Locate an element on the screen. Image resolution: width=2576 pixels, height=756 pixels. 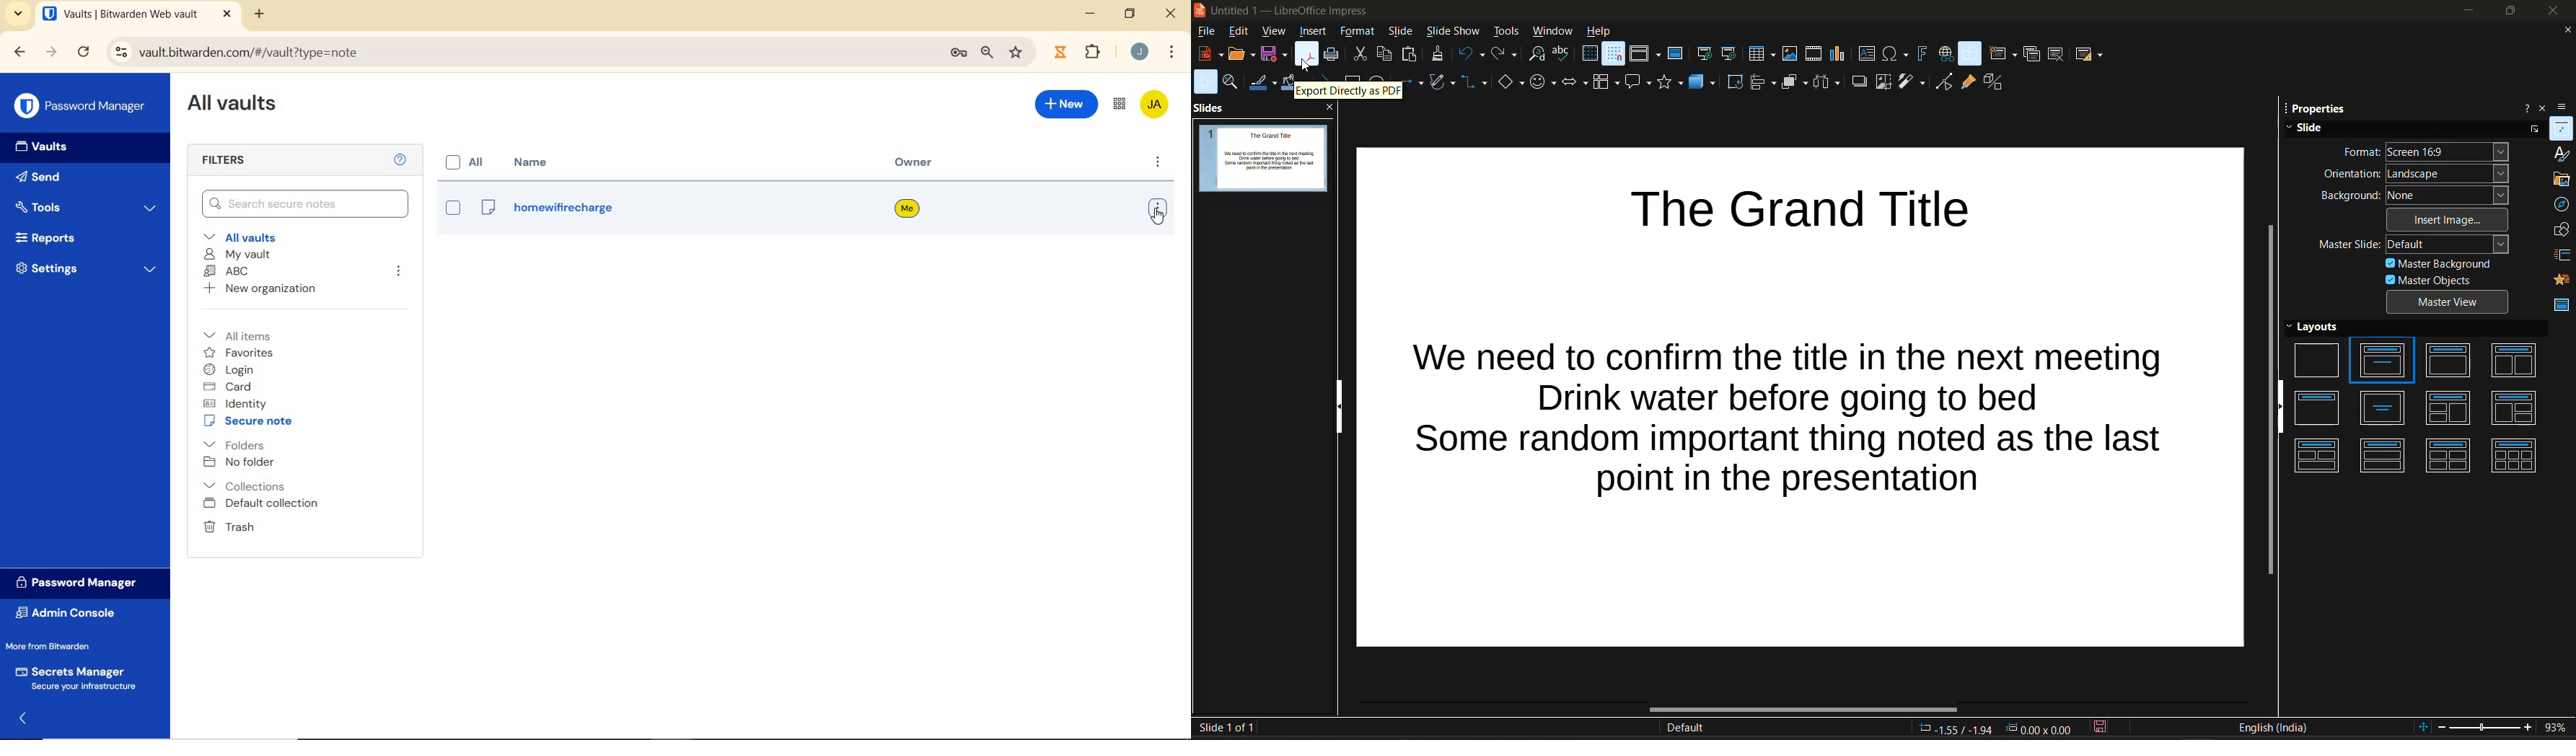
search tabs is located at coordinates (20, 16).